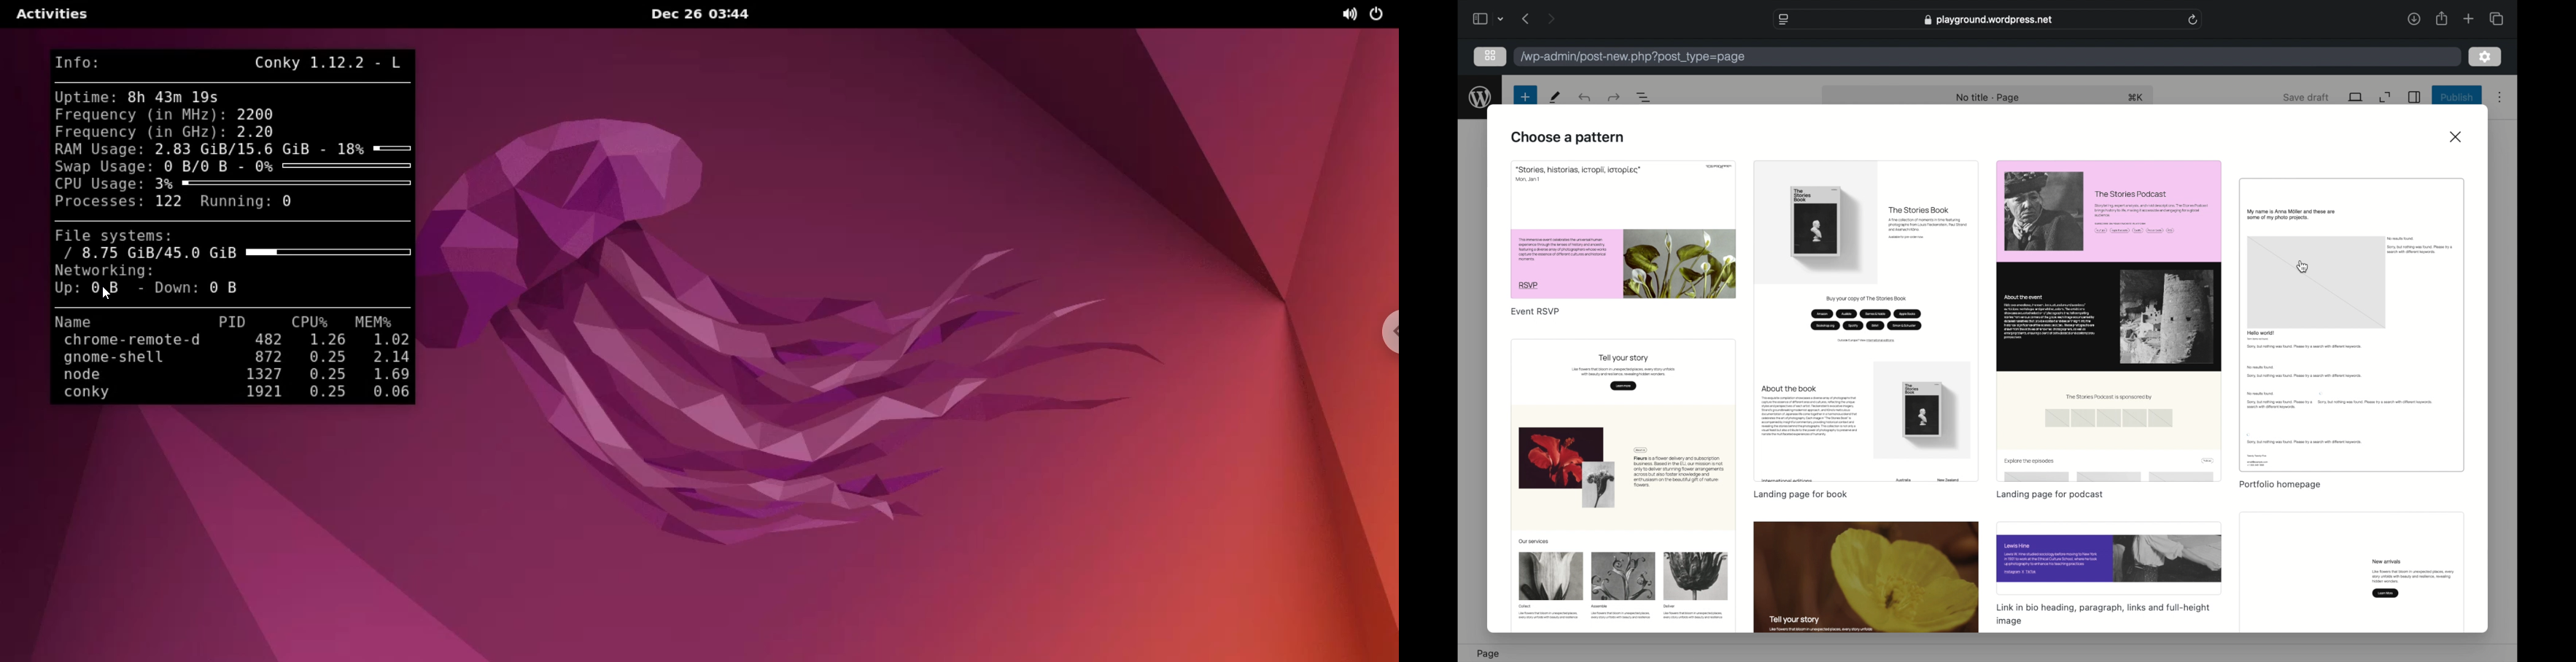 This screenshot has height=672, width=2576. I want to click on preview, so click(1625, 229).